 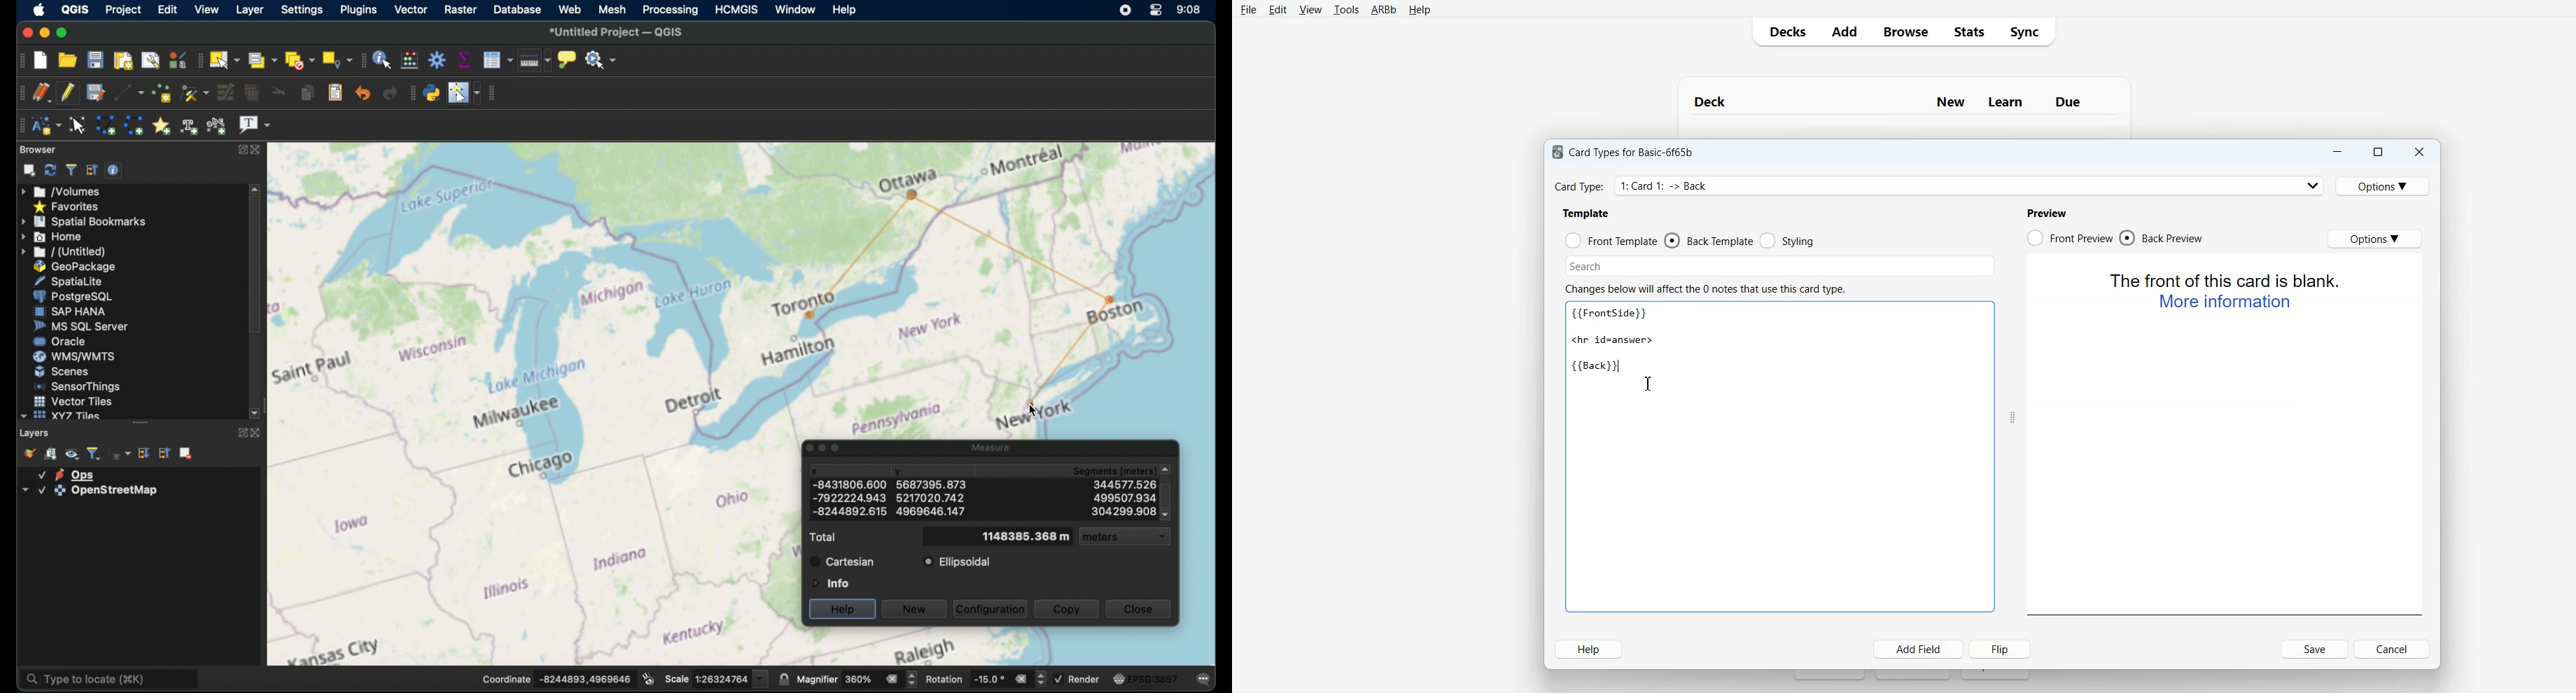 What do you see at coordinates (1418, 10) in the screenshot?
I see `Help` at bounding box center [1418, 10].